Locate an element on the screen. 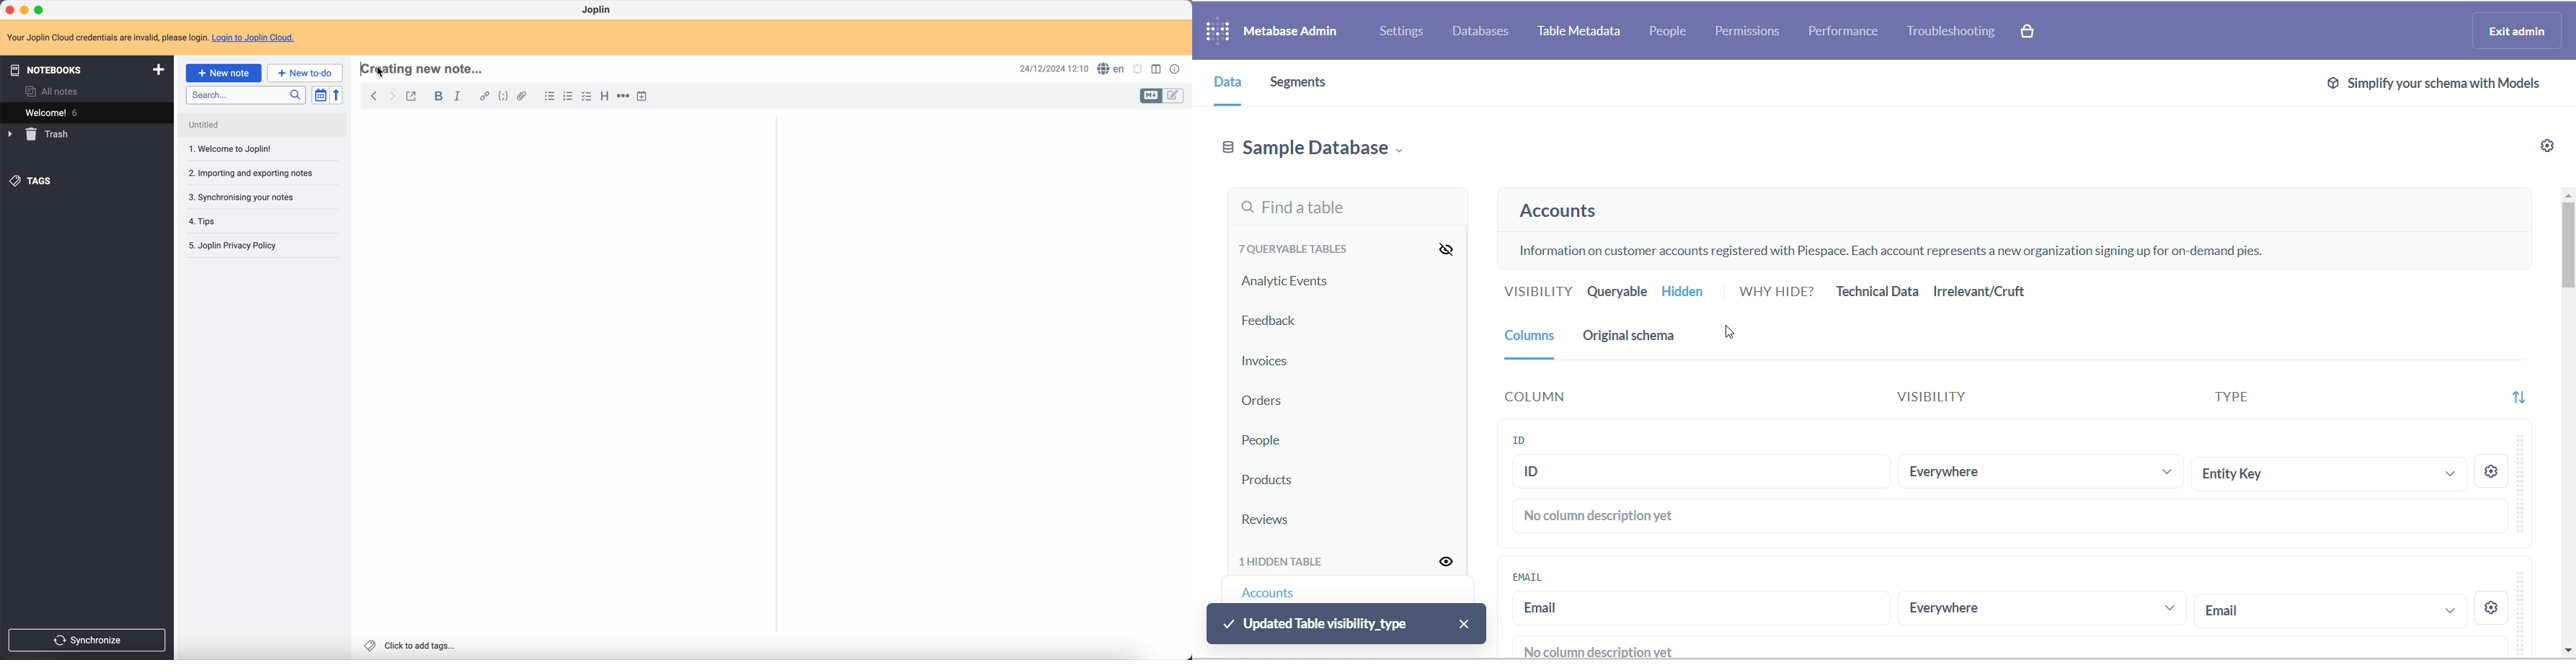 This screenshot has width=2576, height=672. new to-do is located at coordinates (305, 72).